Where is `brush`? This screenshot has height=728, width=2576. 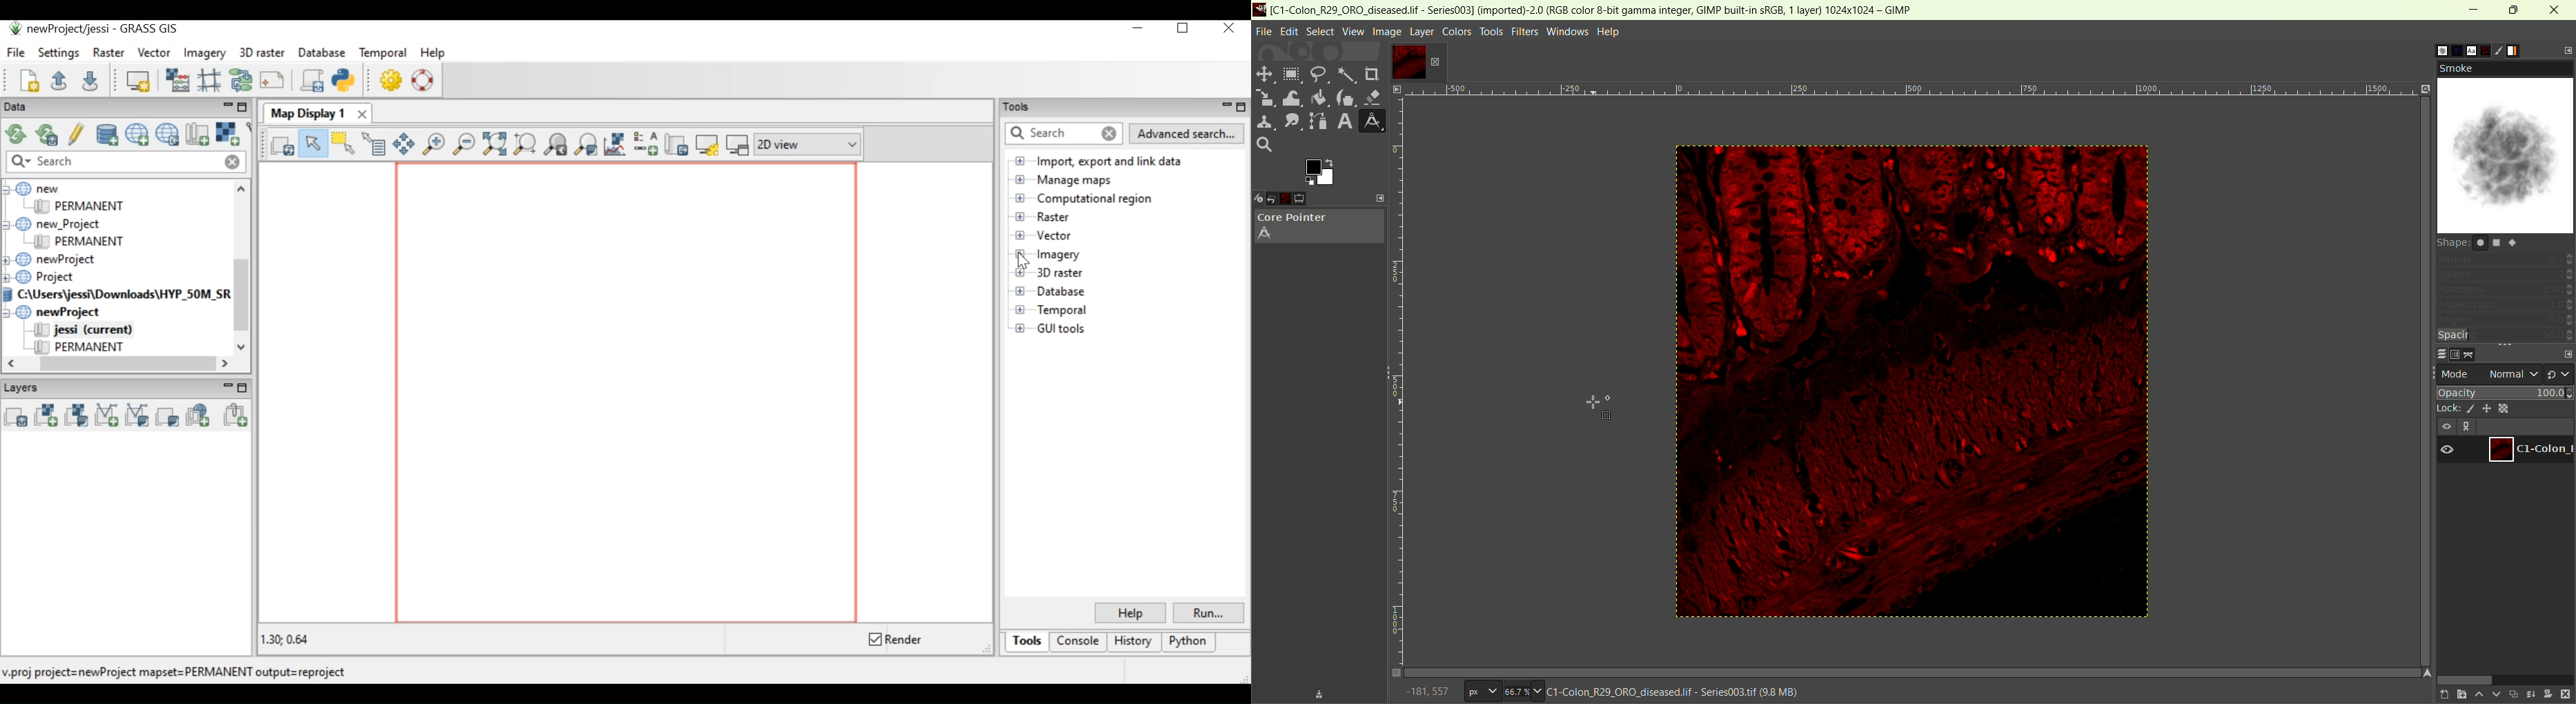
brush is located at coordinates (2504, 49).